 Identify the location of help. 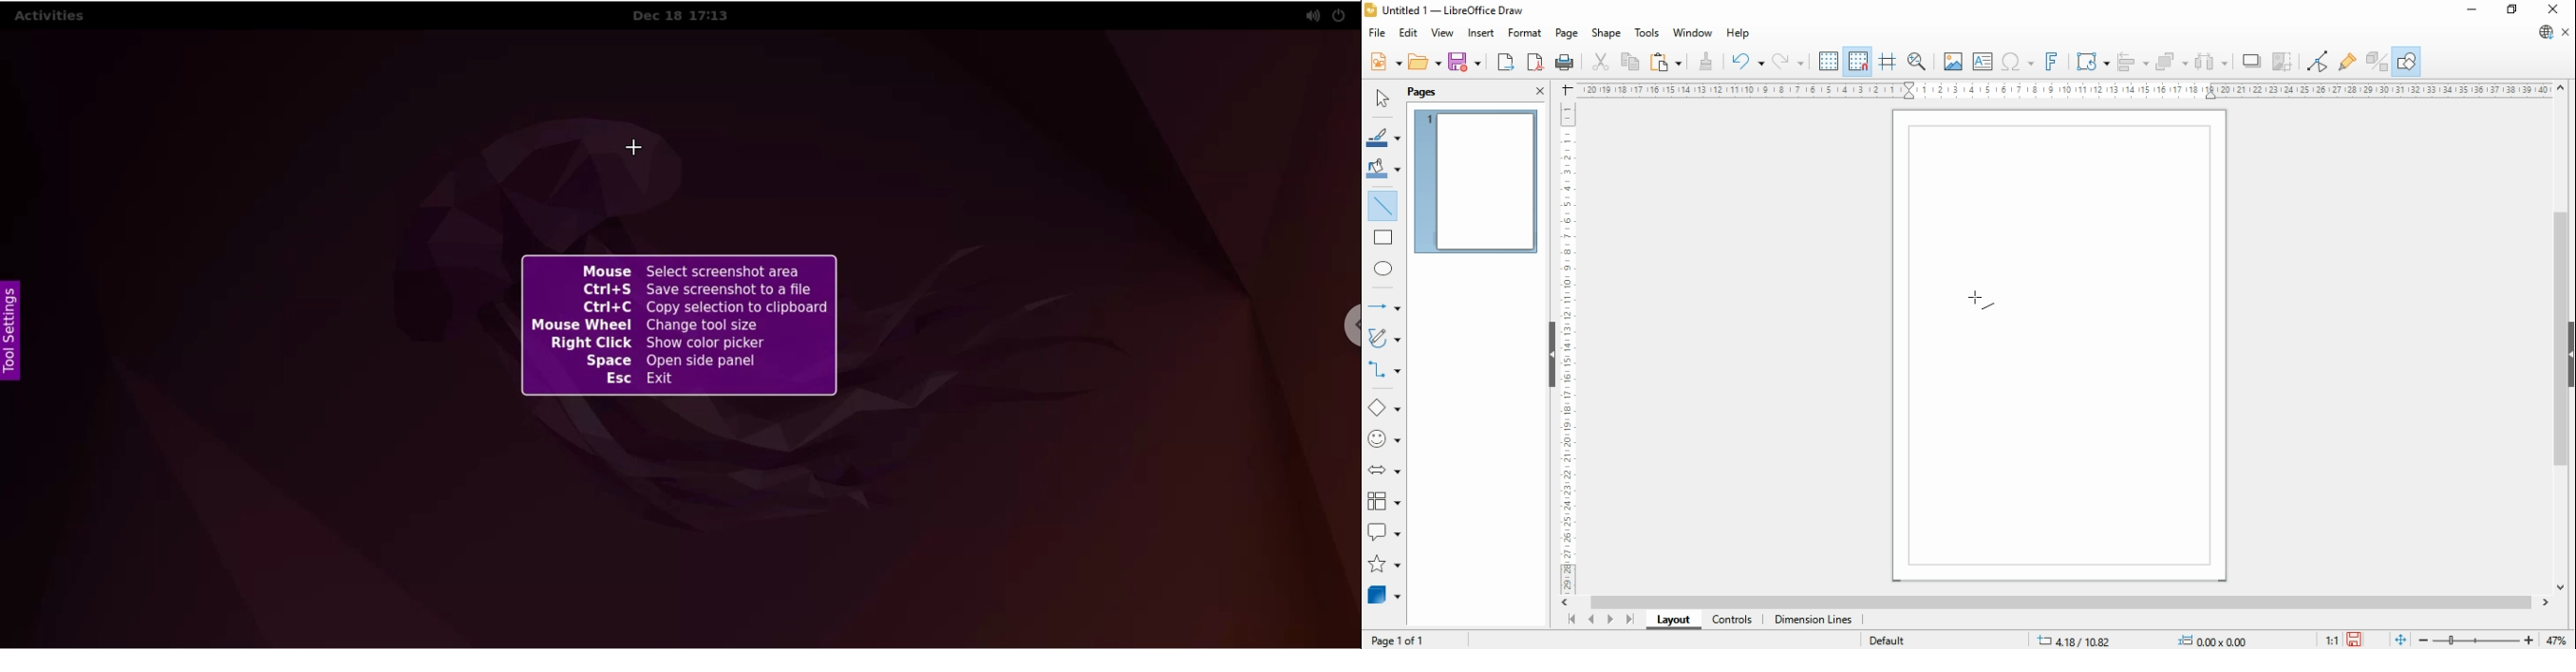
(1739, 33).